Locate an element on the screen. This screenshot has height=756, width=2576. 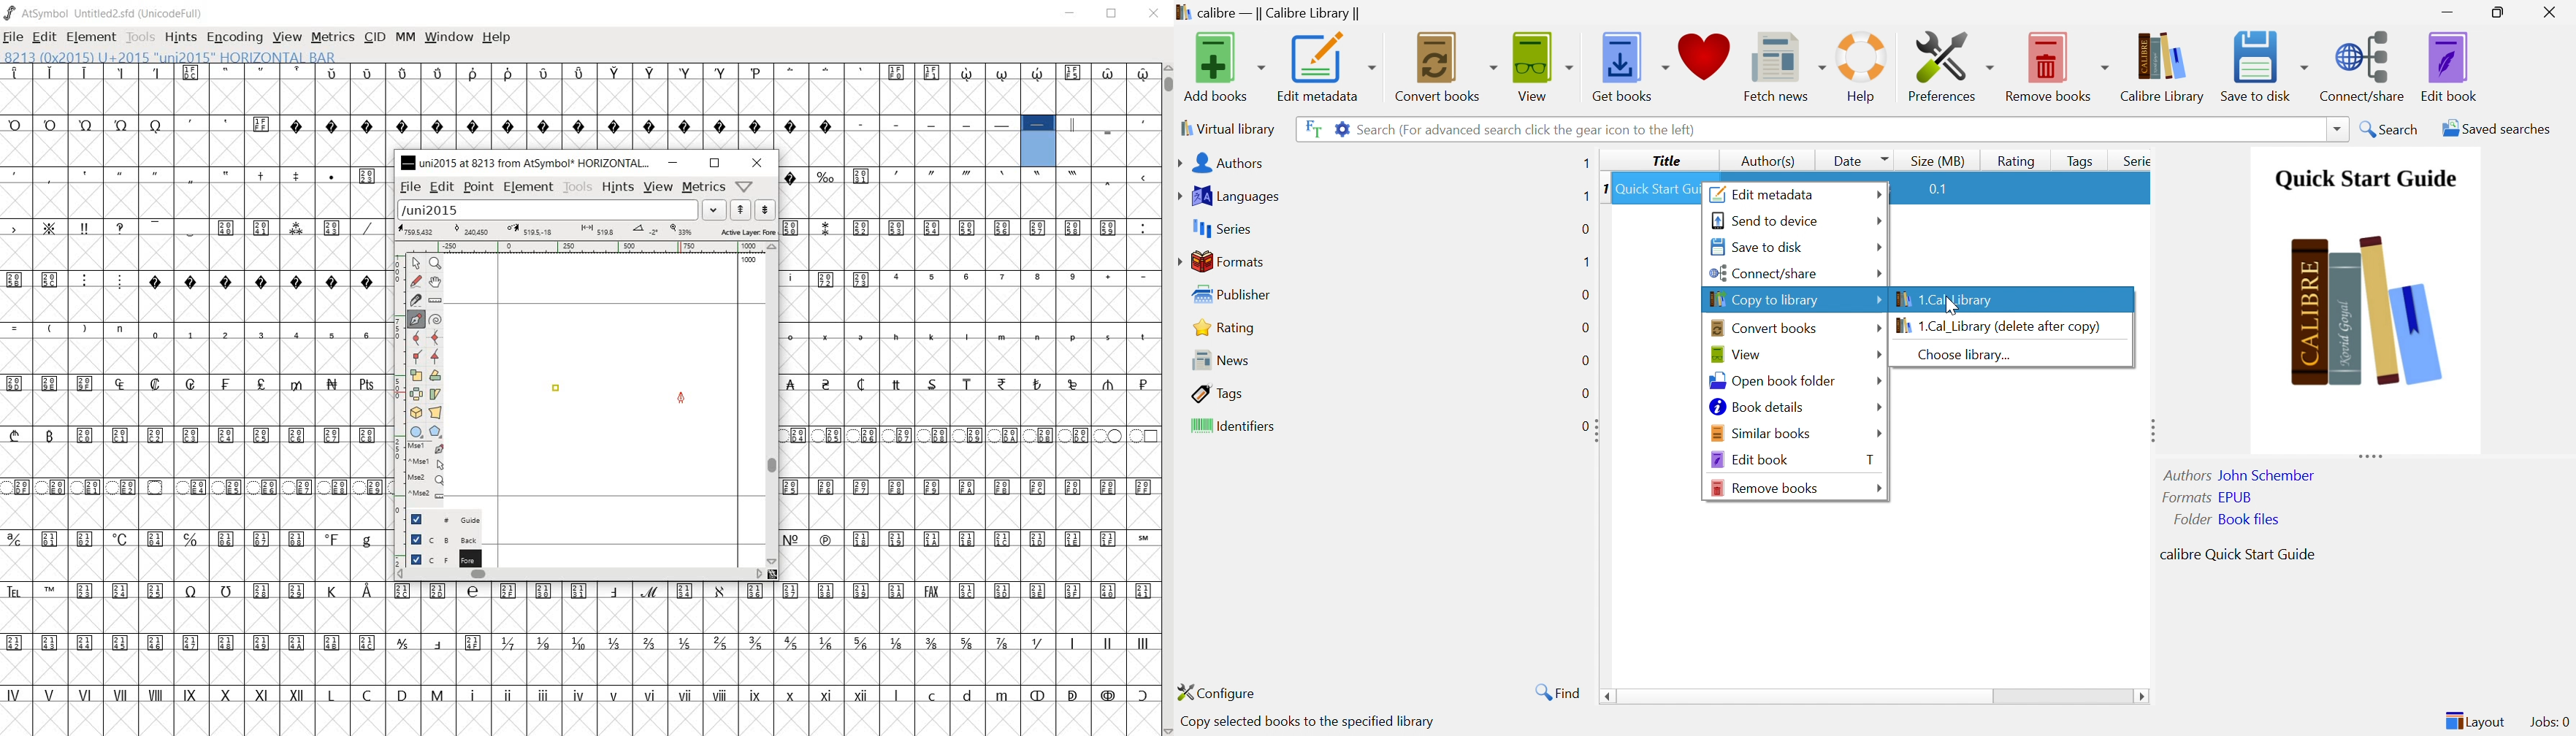
Drop Down is located at coordinates (1805, 698).